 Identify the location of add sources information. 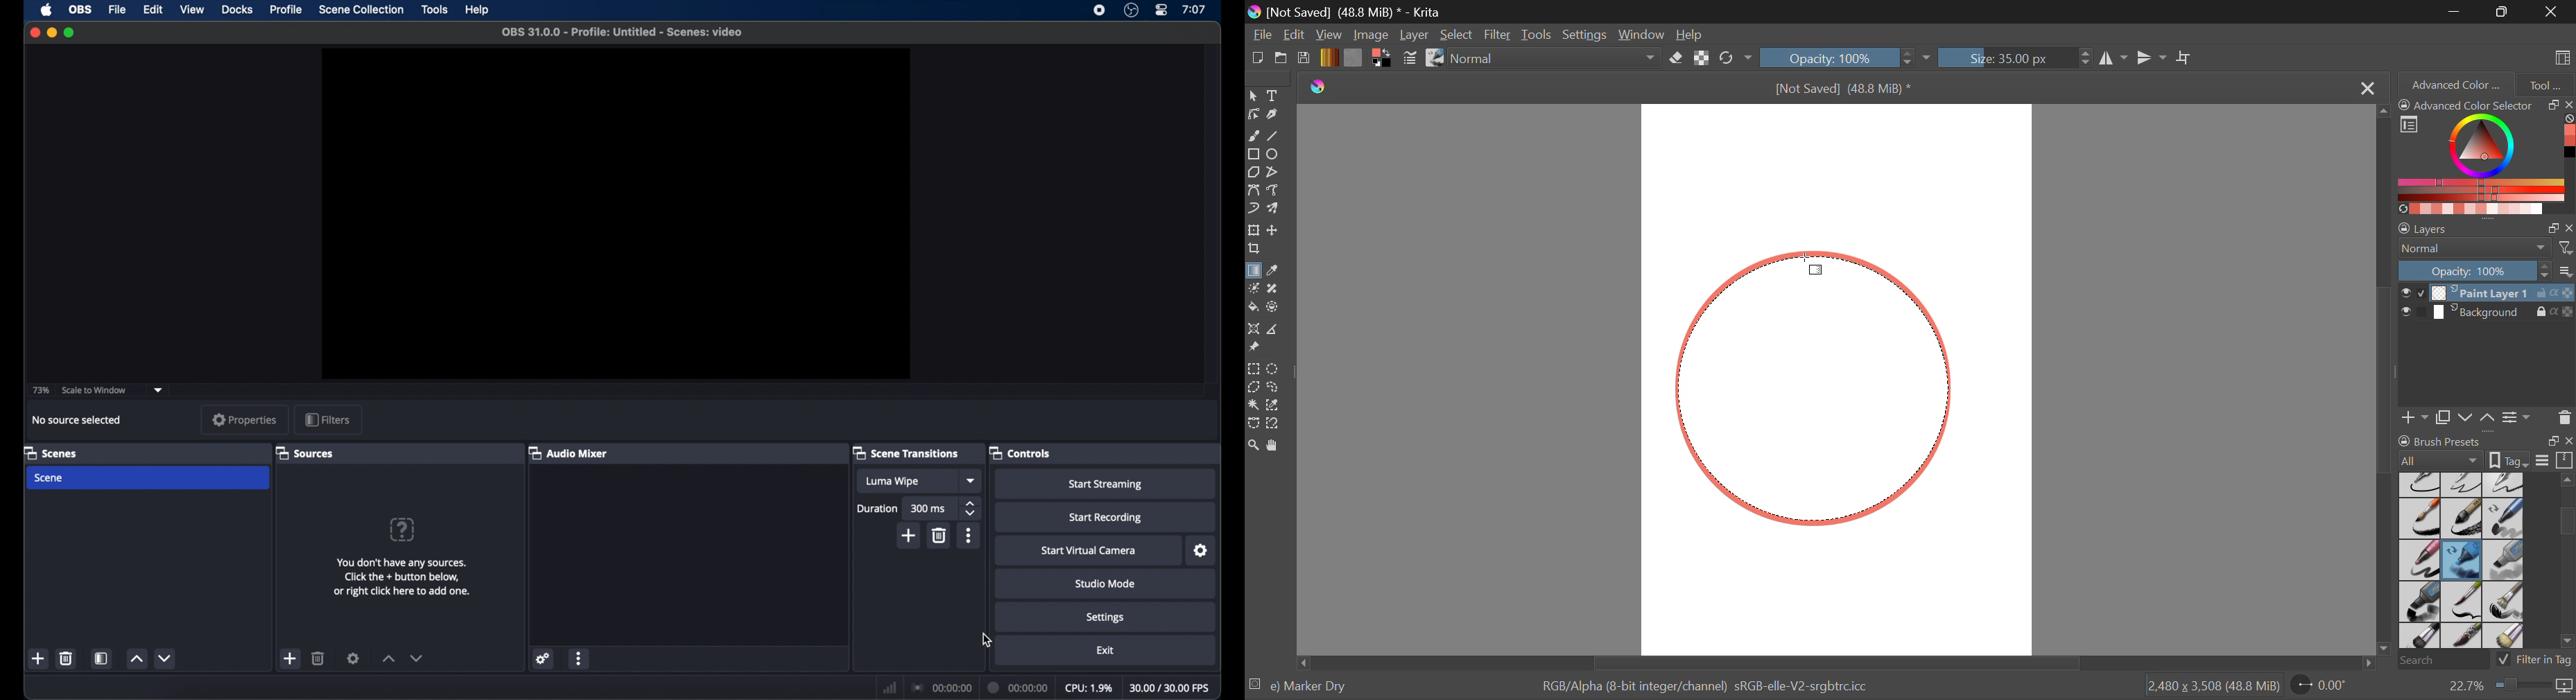
(402, 577).